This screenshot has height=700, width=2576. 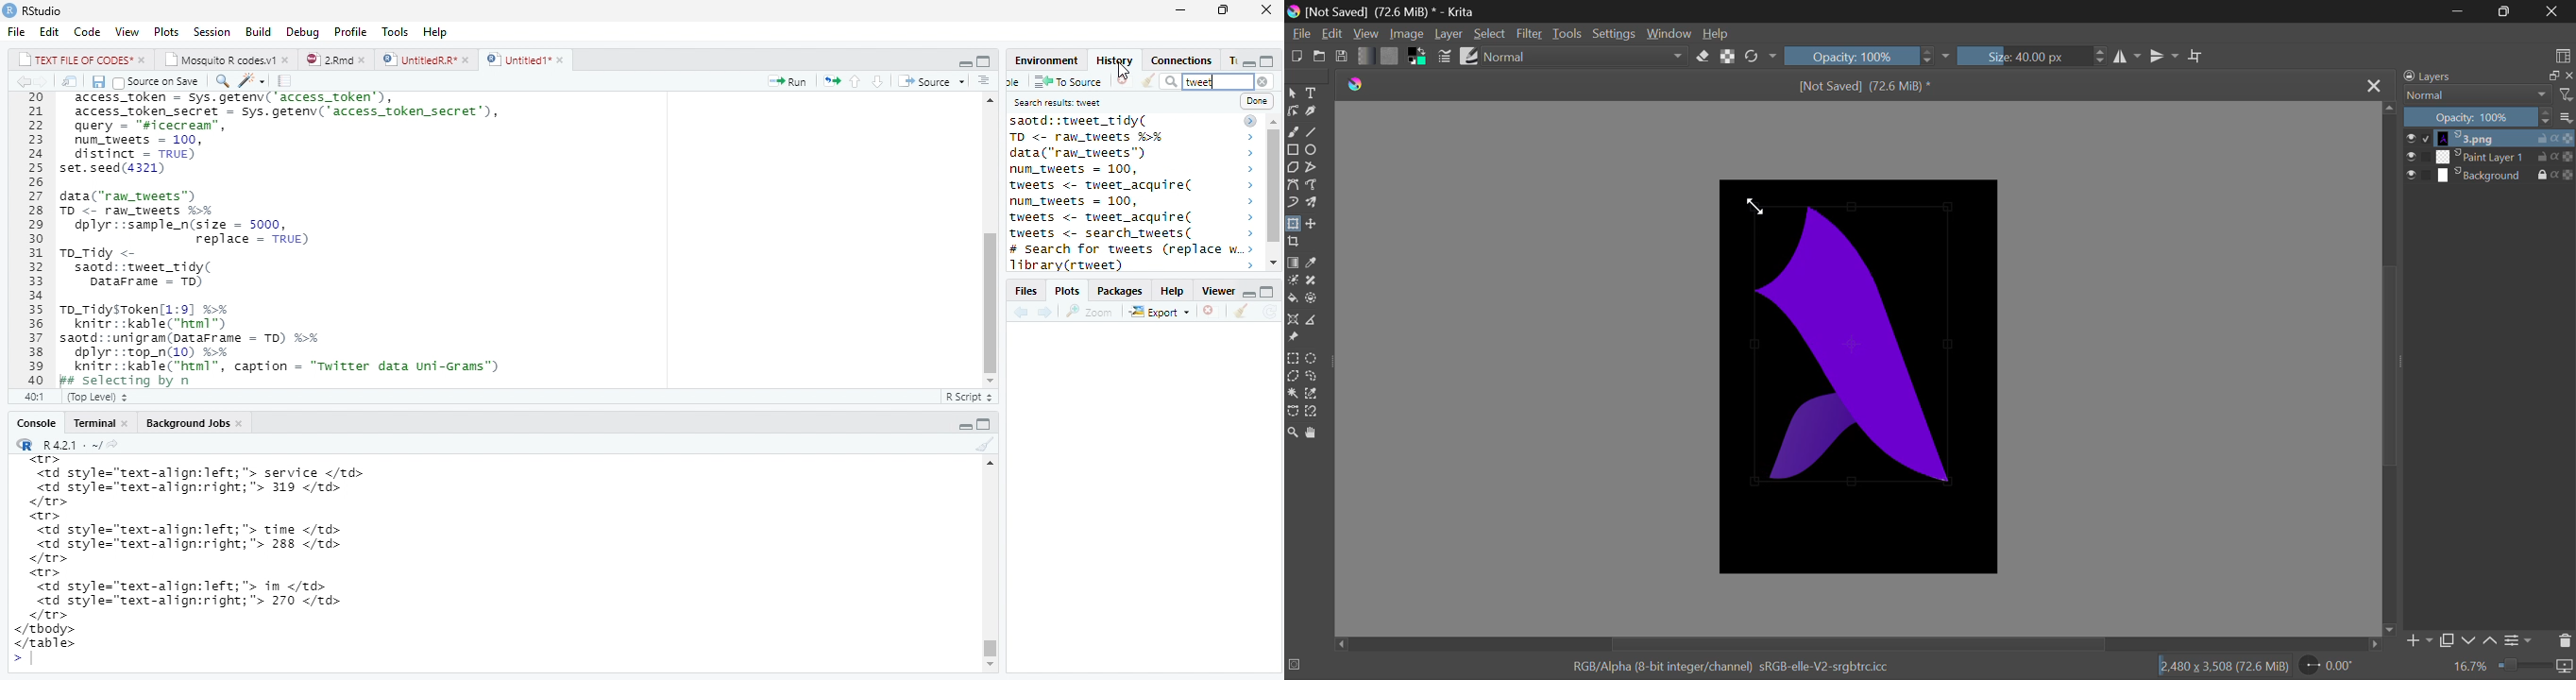 What do you see at coordinates (1193, 60) in the screenshot?
I see `Connections` at bounding box center [1193, 60].